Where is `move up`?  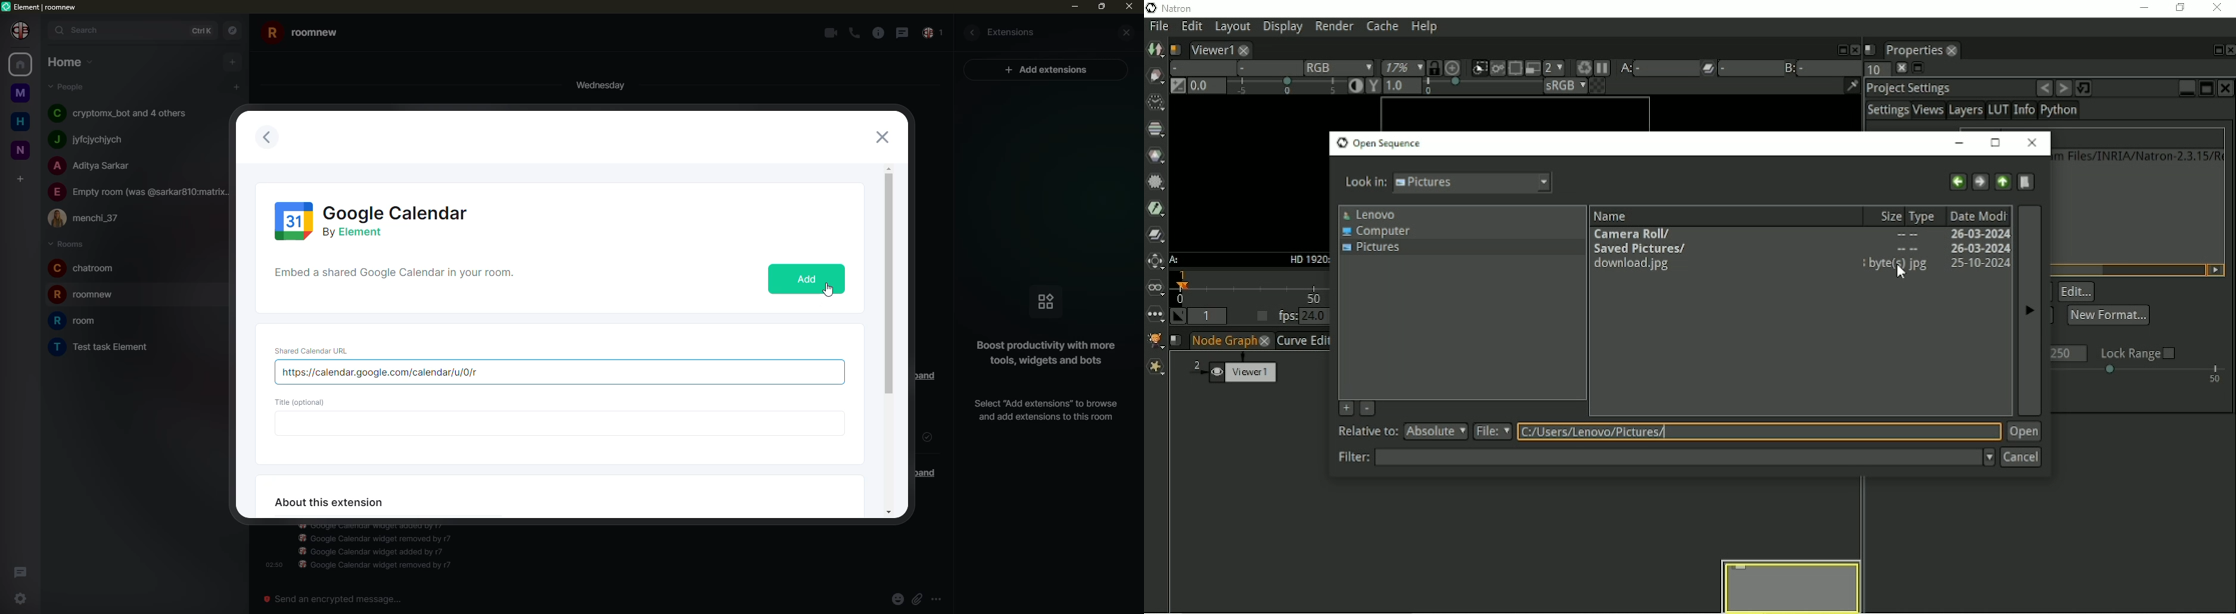
move up is located at coordinates (890, 168).